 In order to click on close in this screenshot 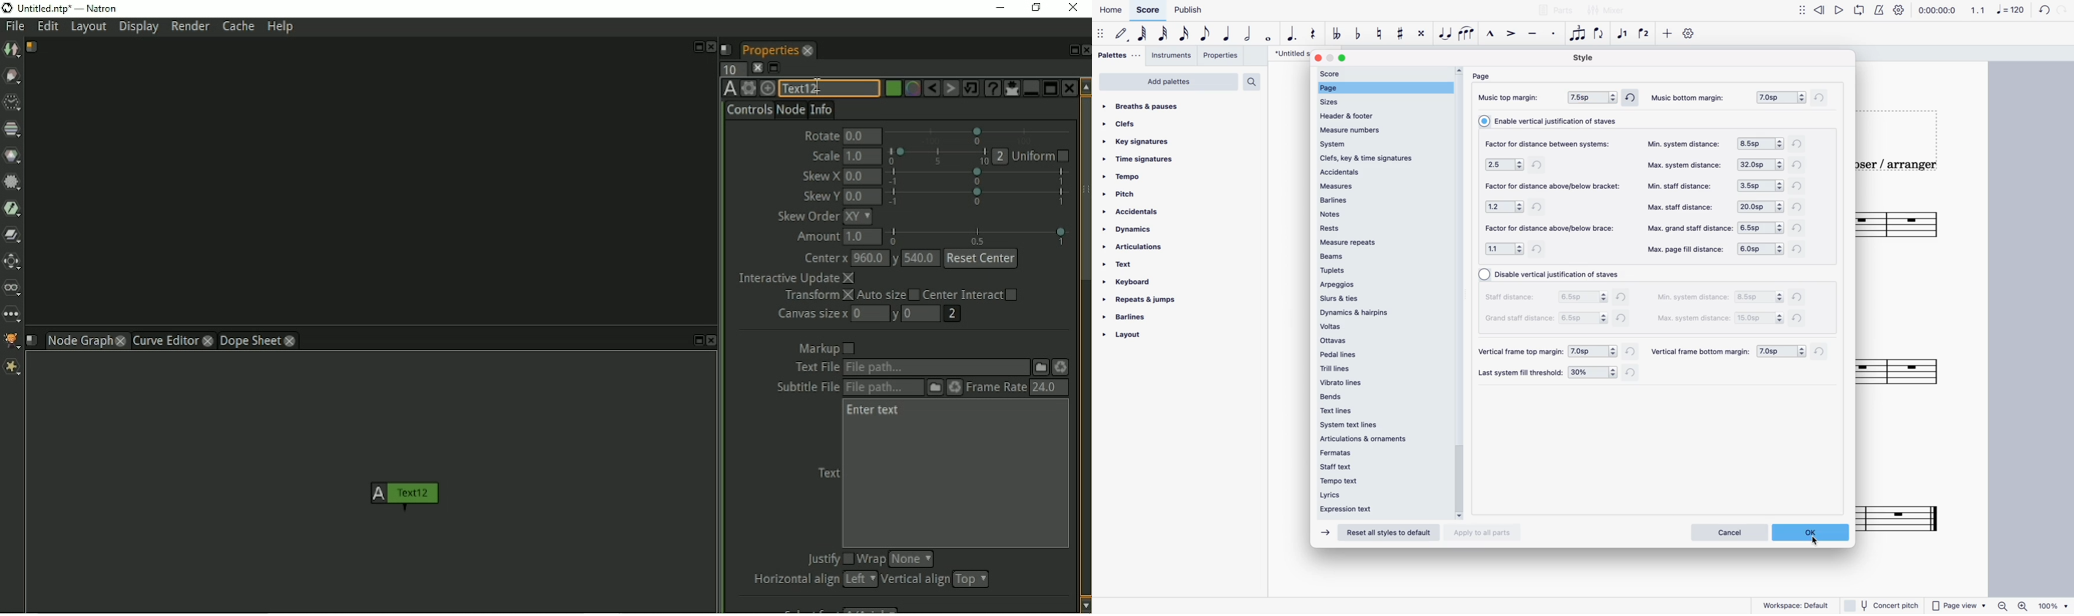, I will do `click(1317, 57)`.